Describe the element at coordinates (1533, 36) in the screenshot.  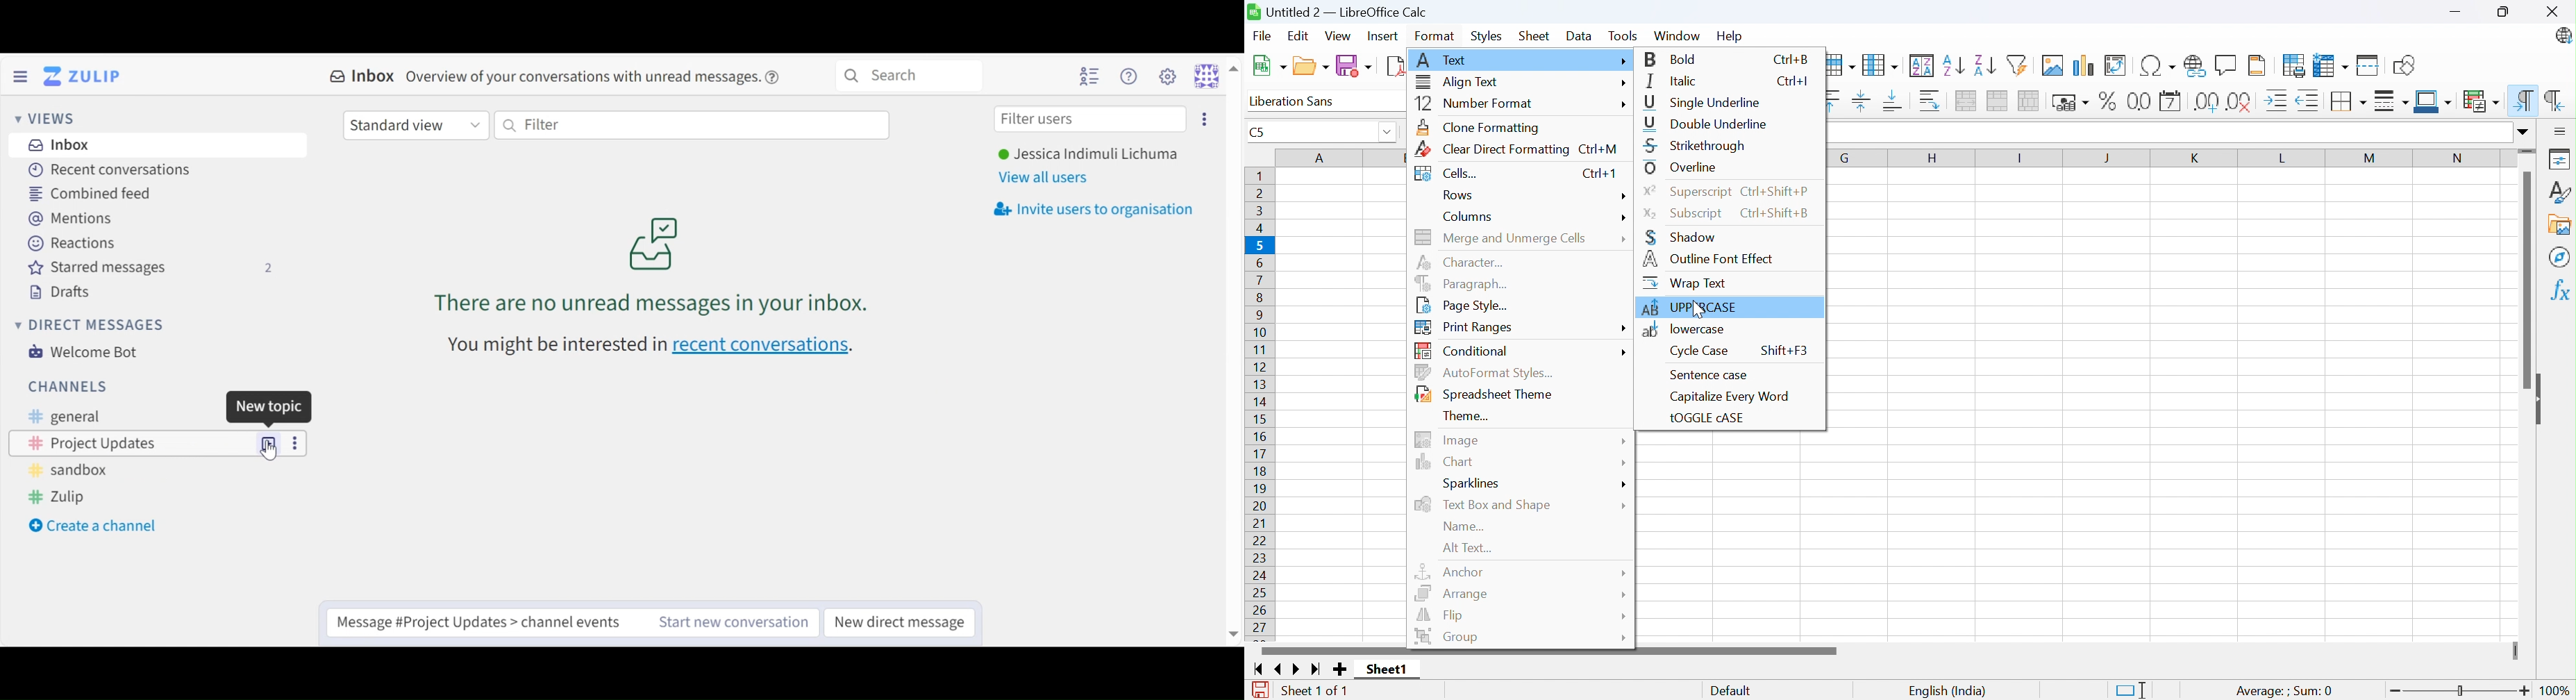
I see `Sheet` at that location.